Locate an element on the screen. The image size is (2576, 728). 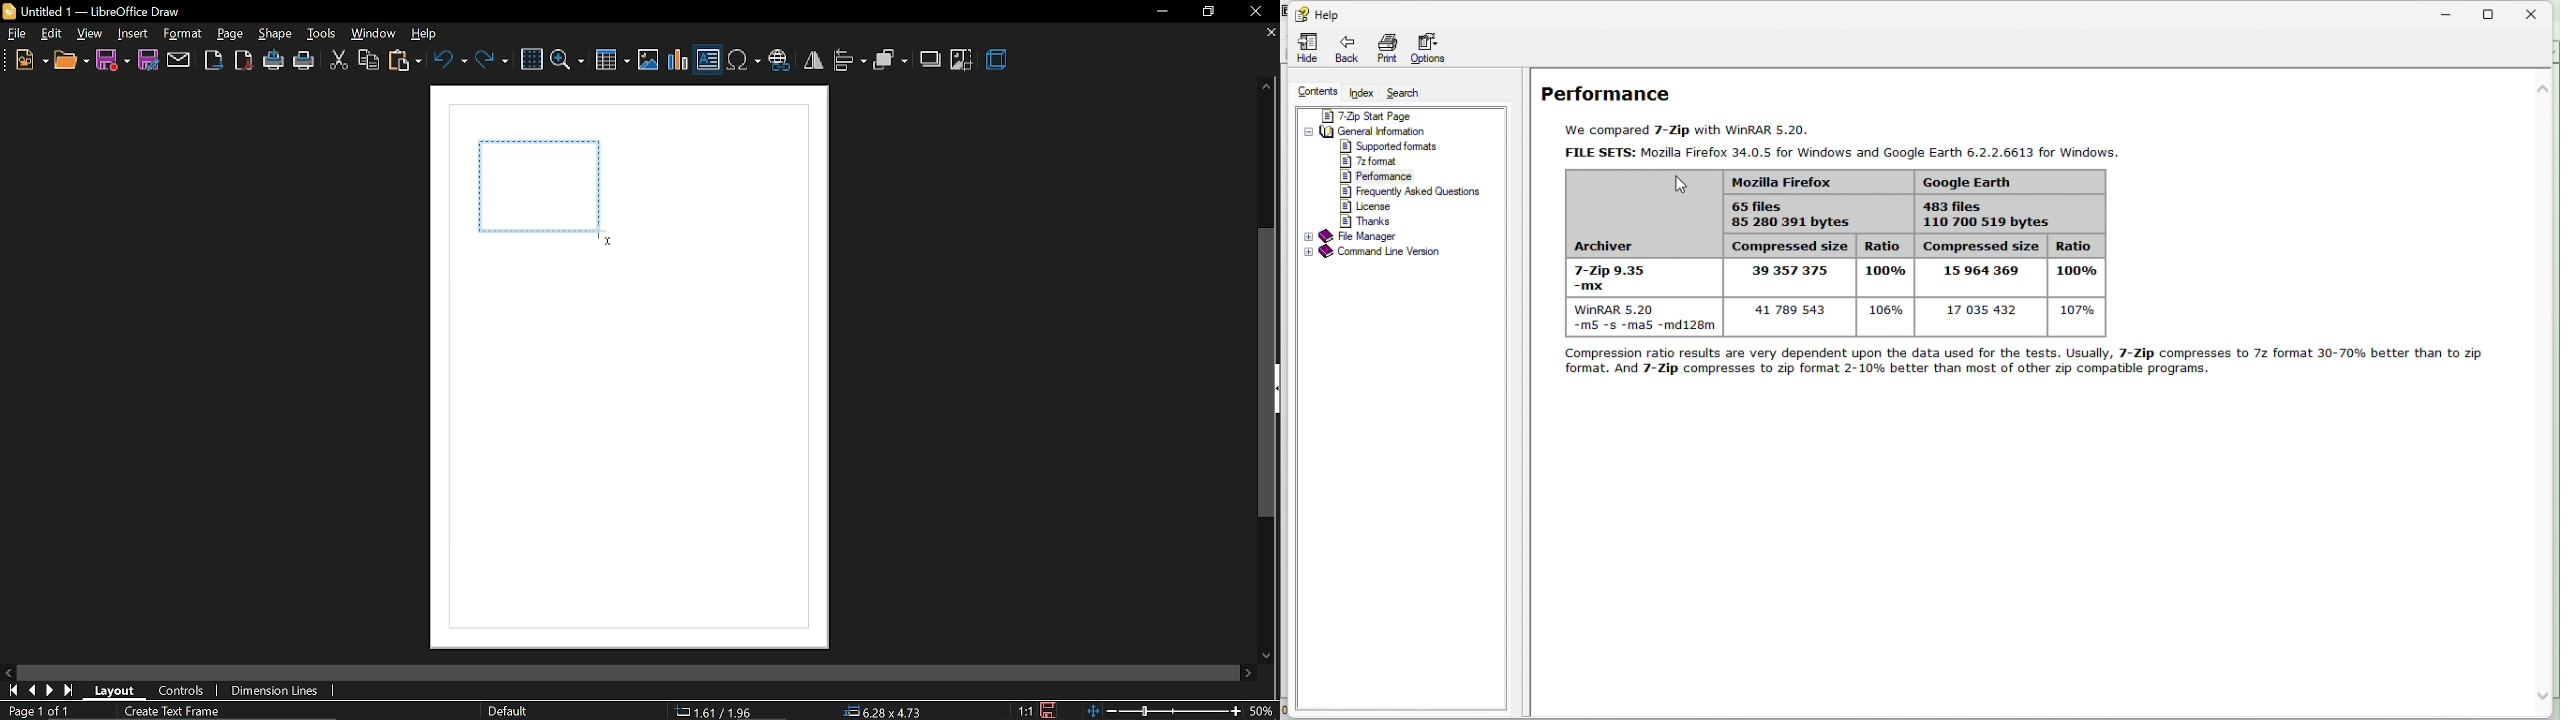
align is located at coordinates (850, 60).